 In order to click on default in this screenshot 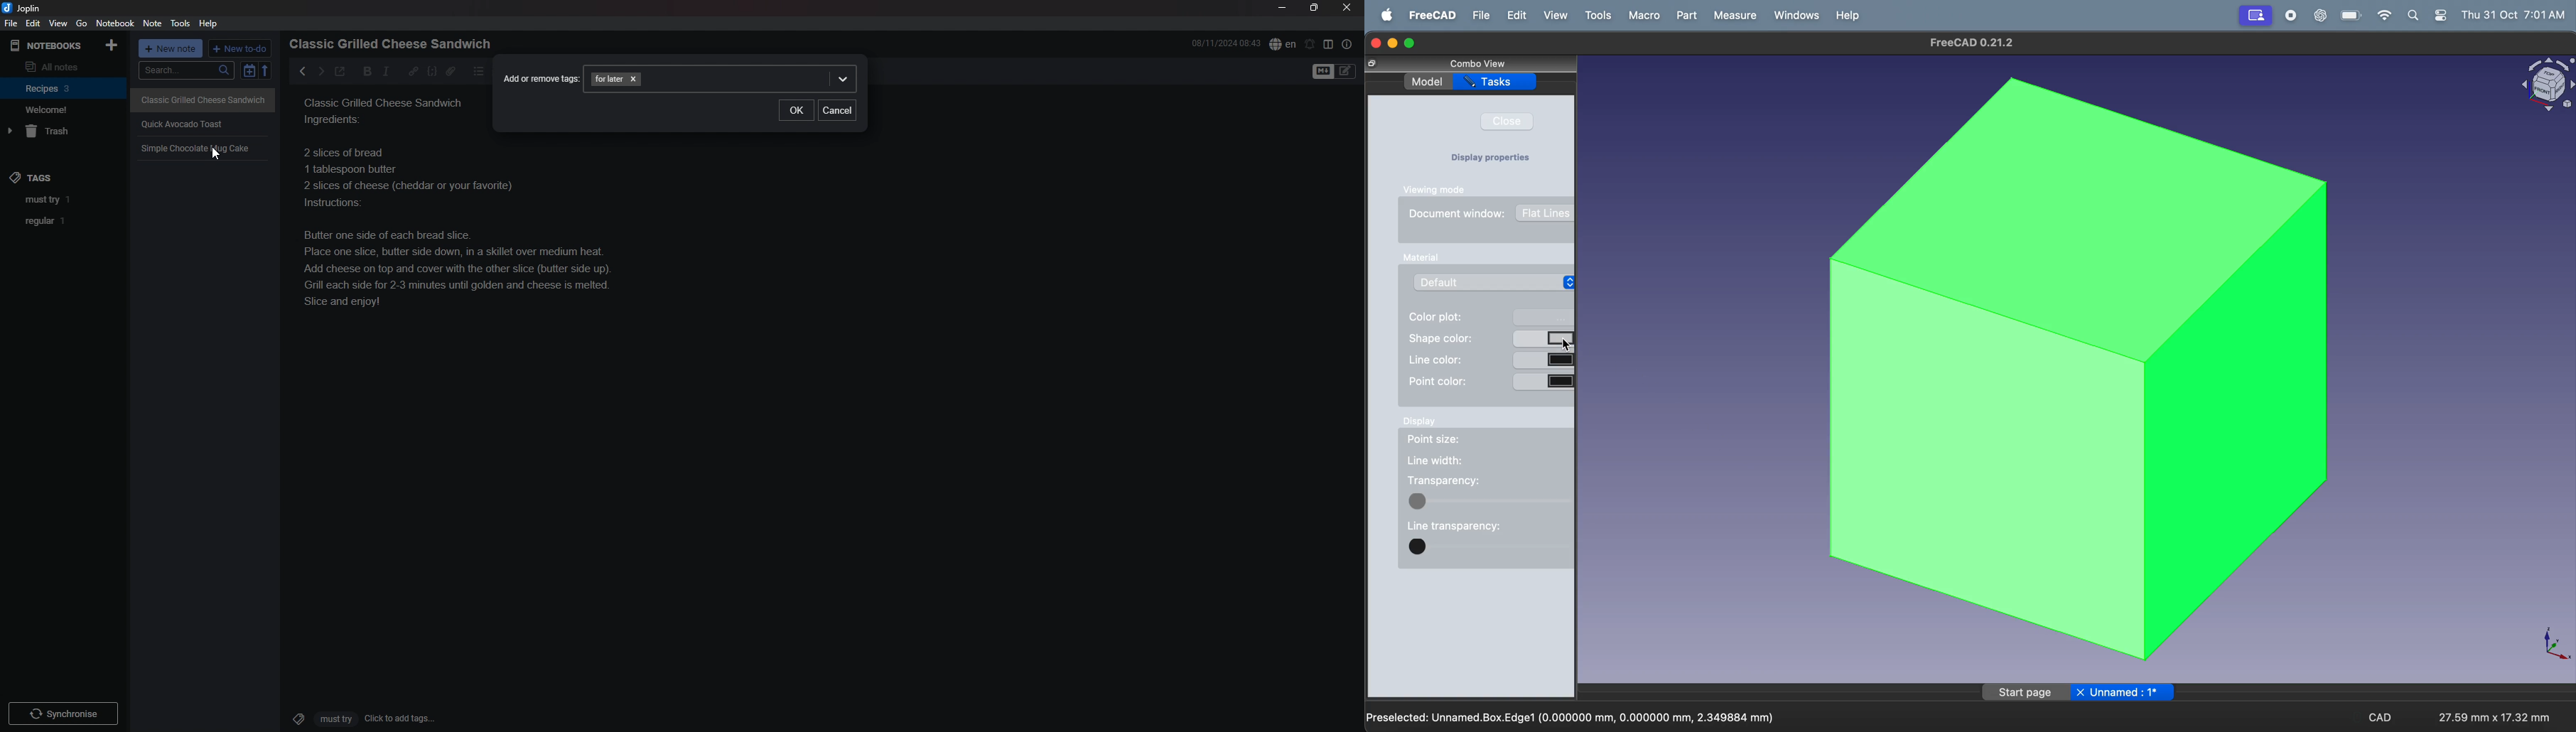, I will do `click(1498, 282)`.